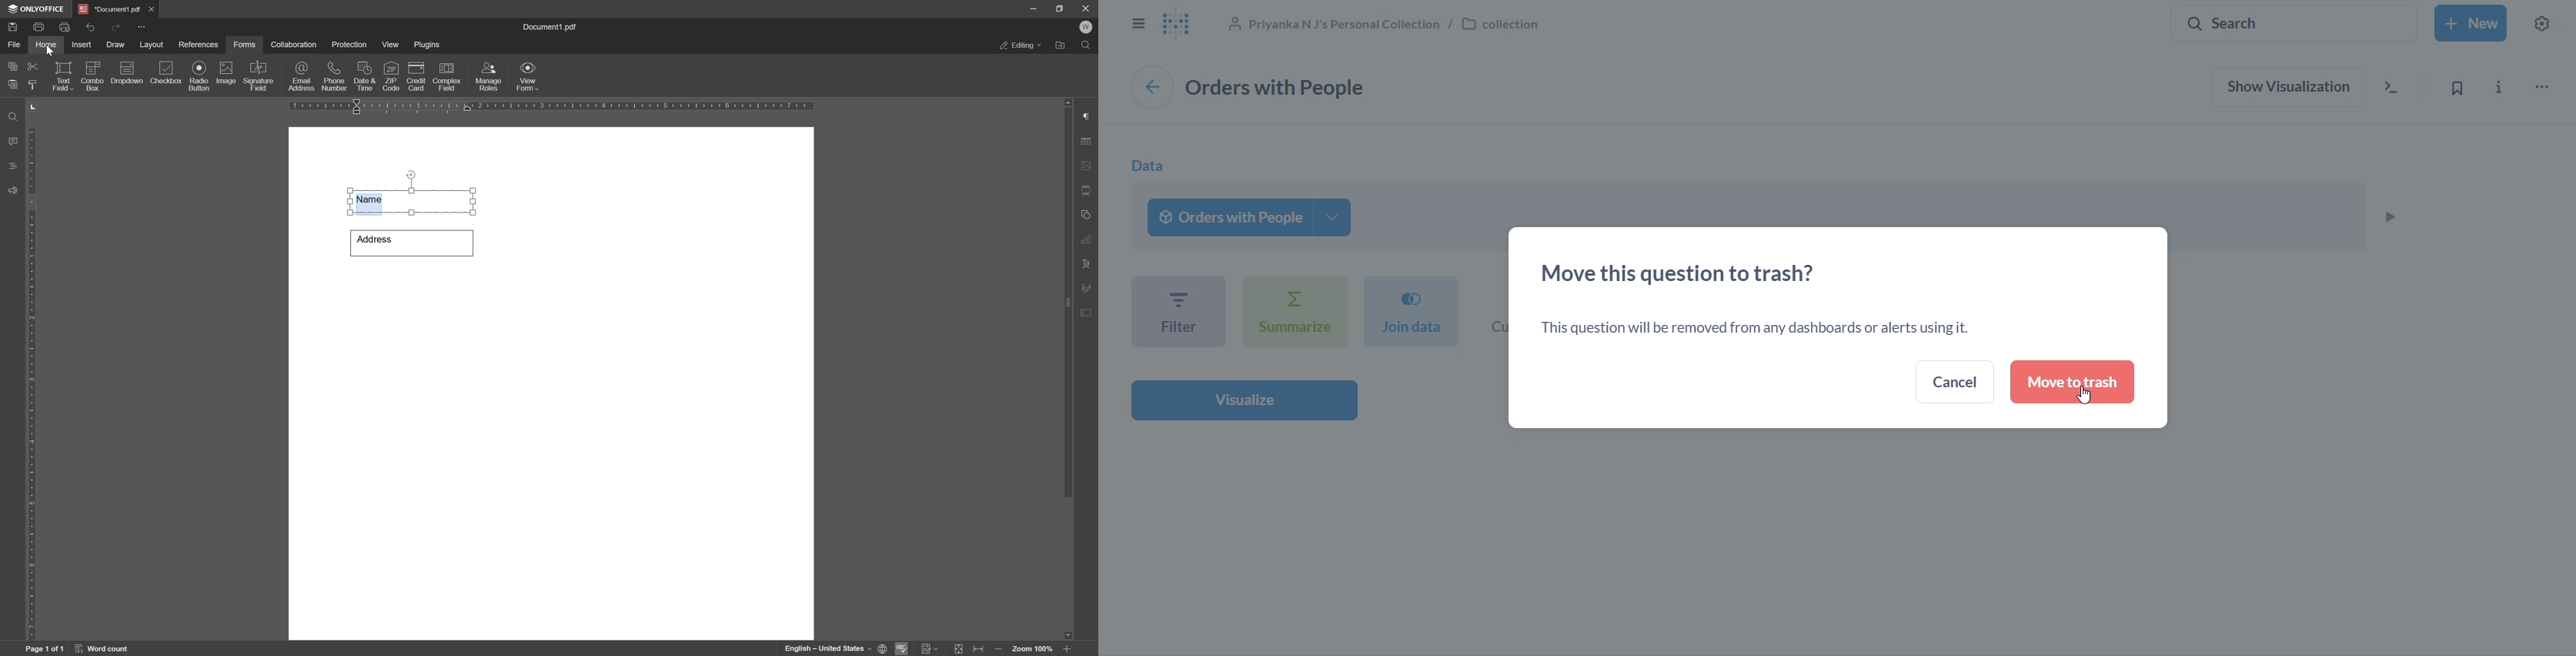 This screenshot has width=2576, height=672. What do you see at coordinates (1396, 26) in the screenshot?
I see `collection` at bounding box center [1396, 26].